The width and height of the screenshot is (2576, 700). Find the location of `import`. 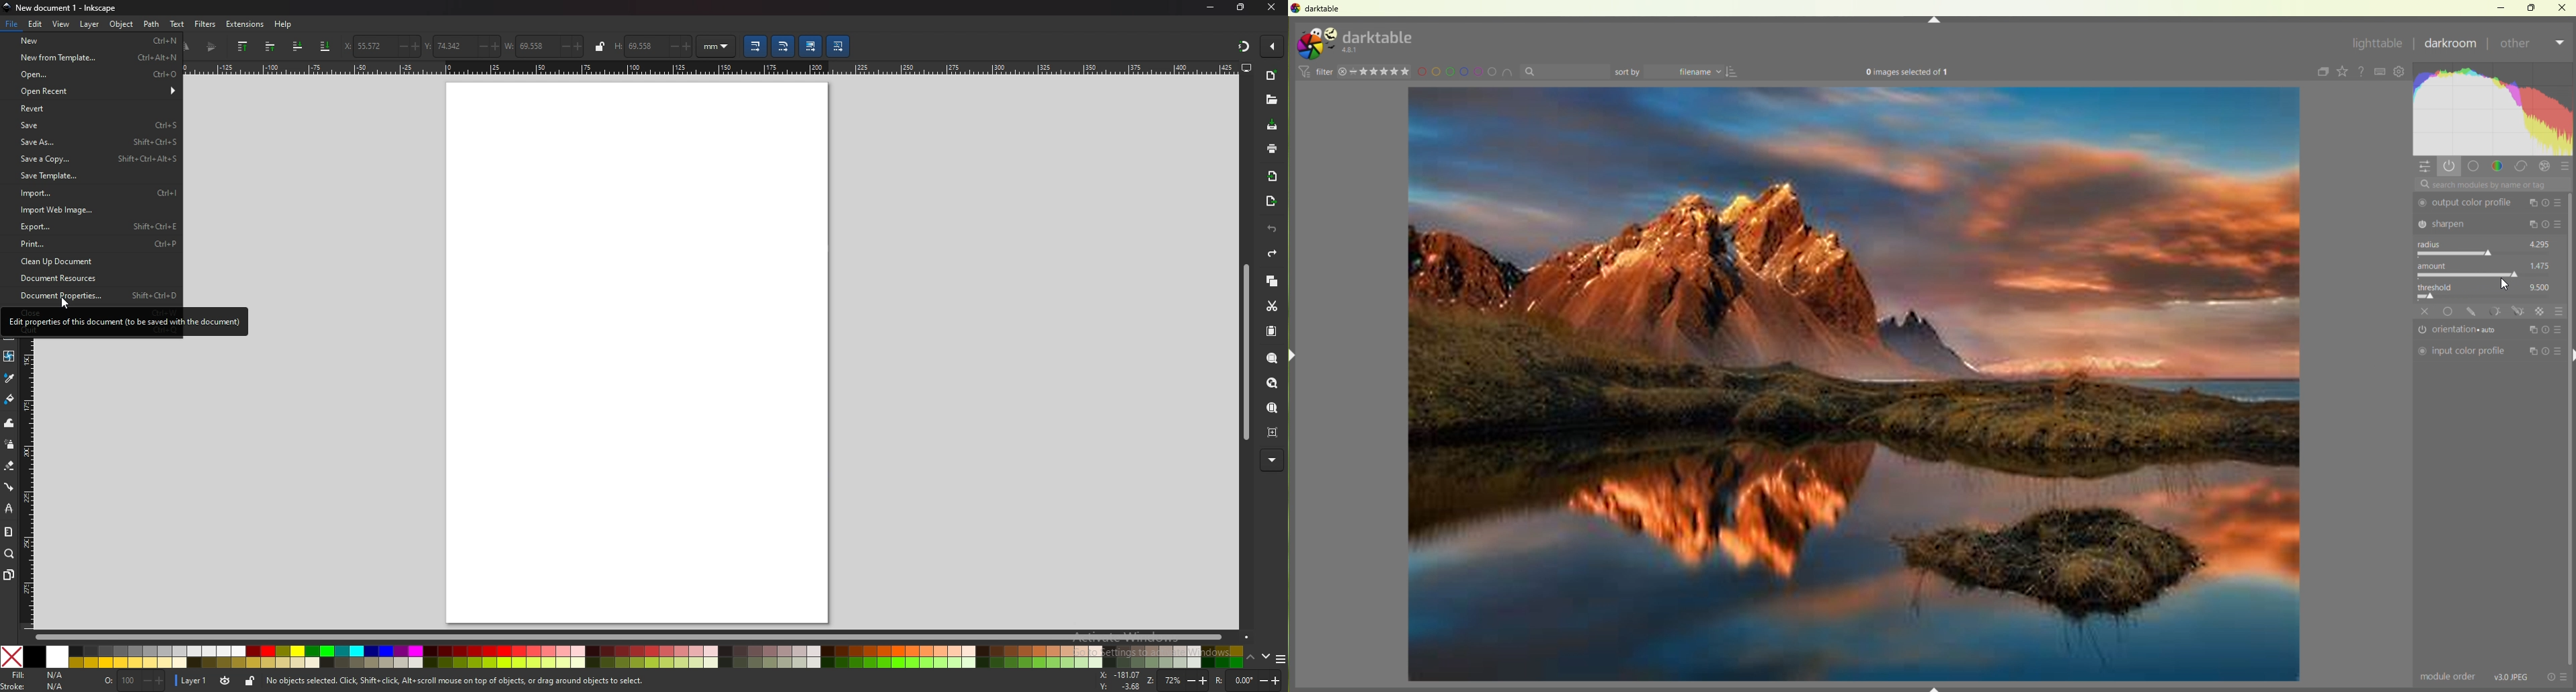

import is located at coordinates (1274, 178).